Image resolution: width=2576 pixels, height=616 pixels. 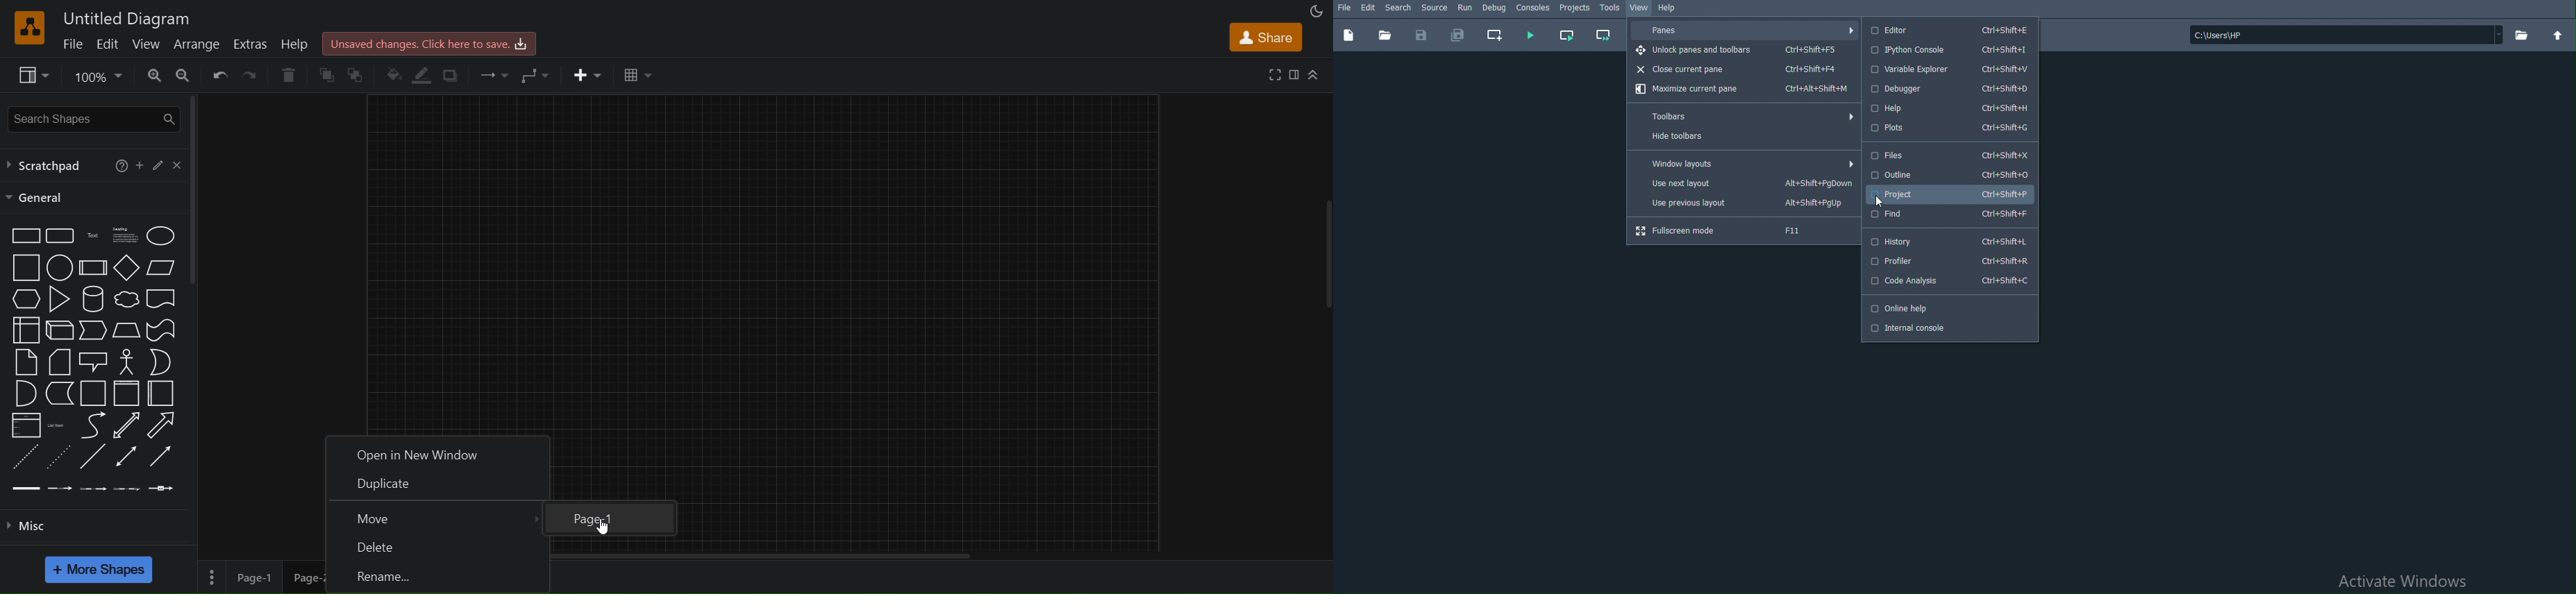 I want to click on connection, so click(x=494, y=74).